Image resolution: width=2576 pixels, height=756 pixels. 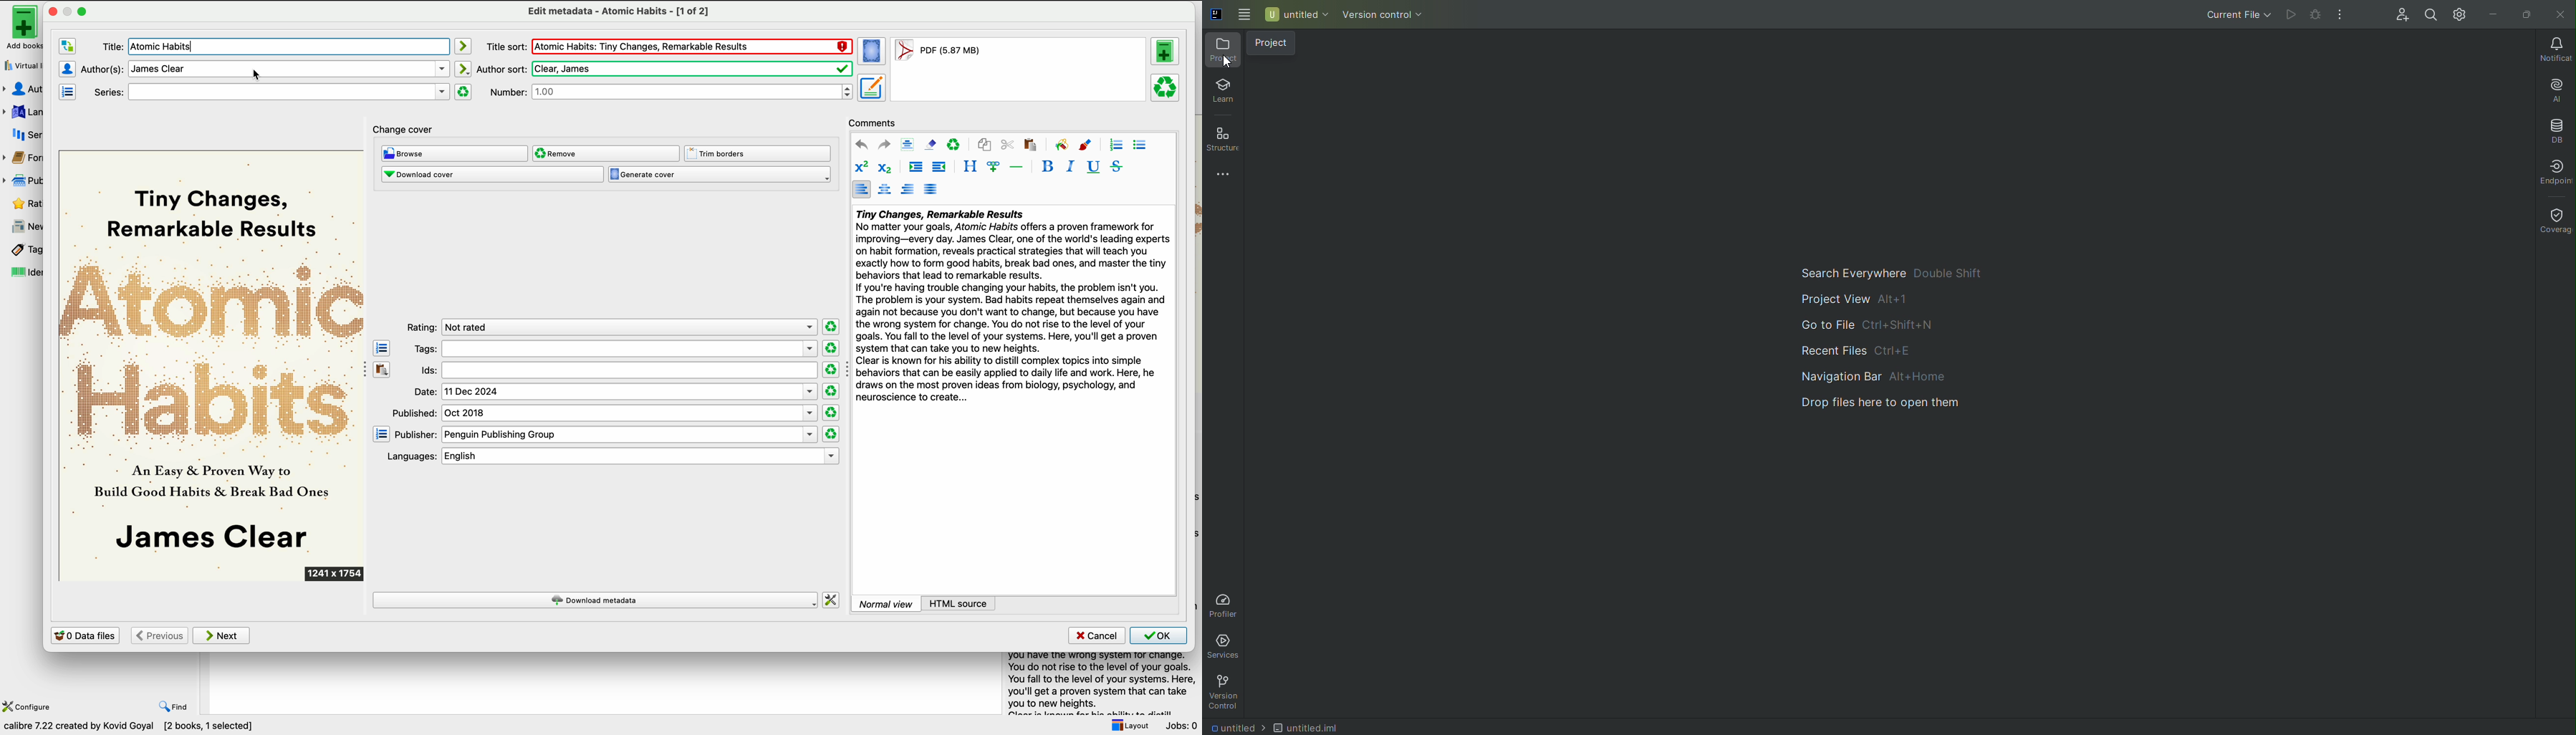 What do you see at coordinates (492, 175) in the screenshot?
I see `download cover` at bounding box center [492, 175].